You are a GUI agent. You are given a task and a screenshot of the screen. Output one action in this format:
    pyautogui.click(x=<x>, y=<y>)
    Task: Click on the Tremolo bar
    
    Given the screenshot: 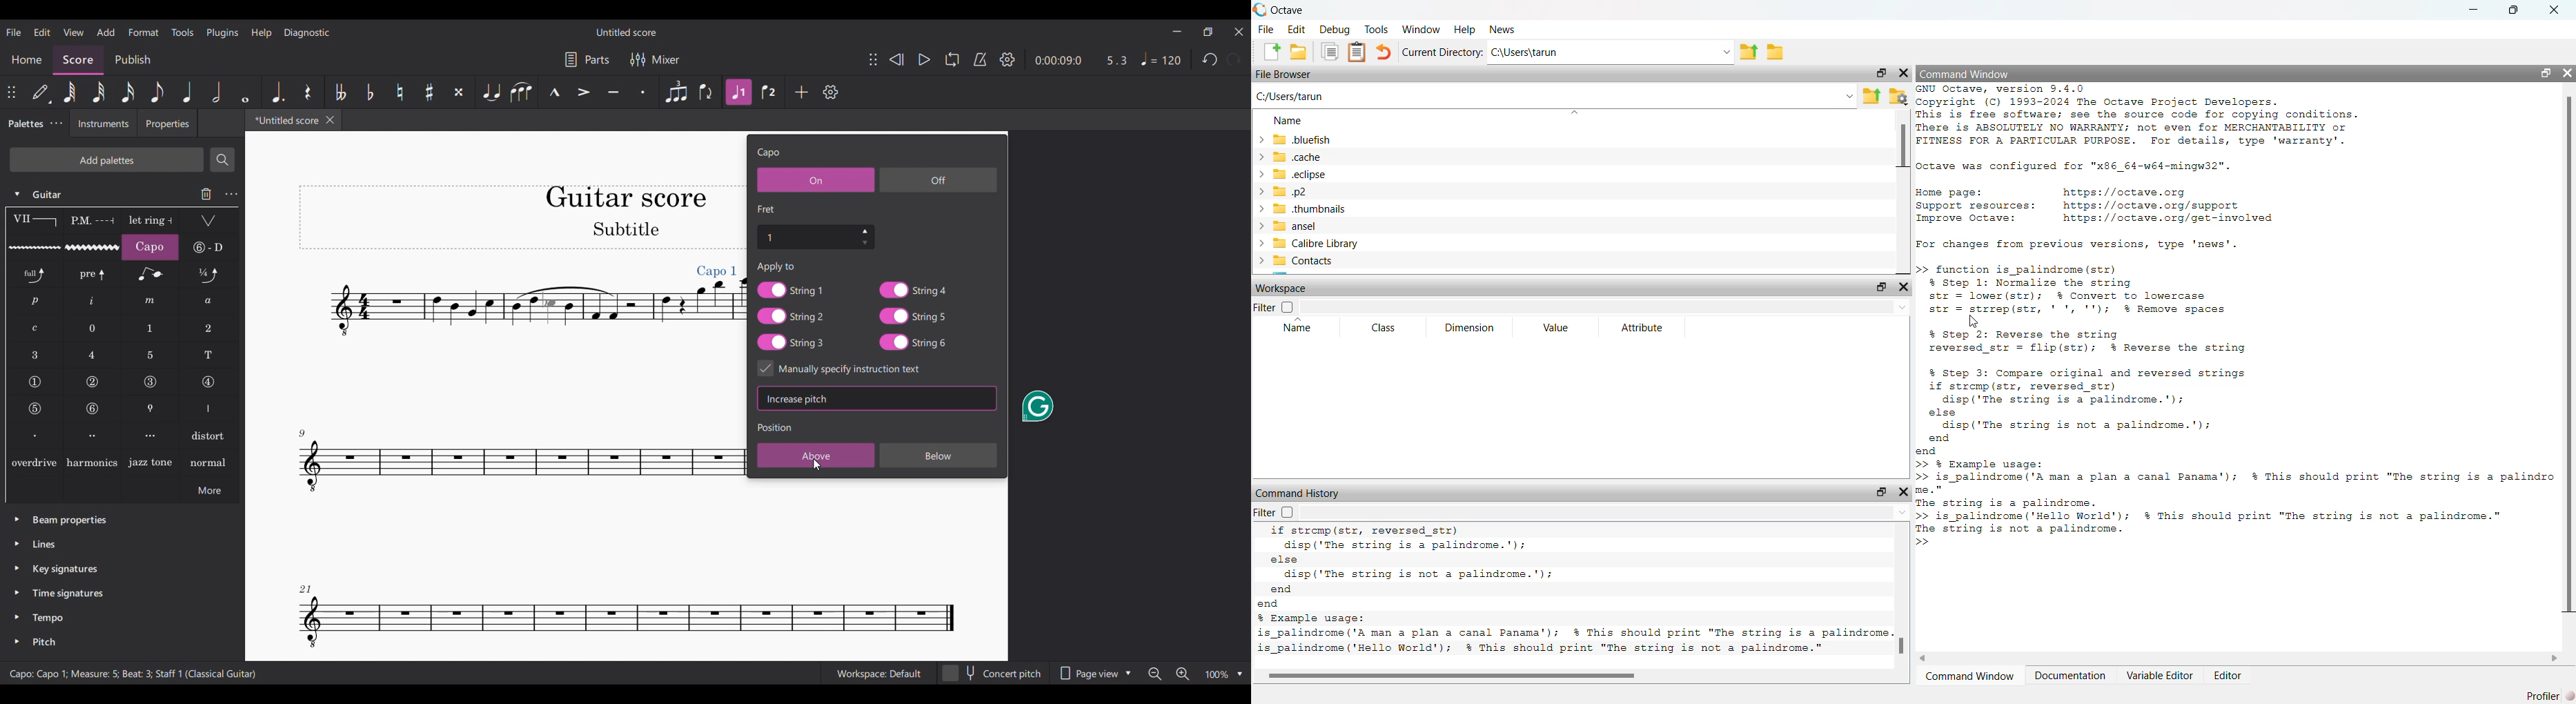 What is the action you would take?
    pyautogui.click(x=209, y=221)
    